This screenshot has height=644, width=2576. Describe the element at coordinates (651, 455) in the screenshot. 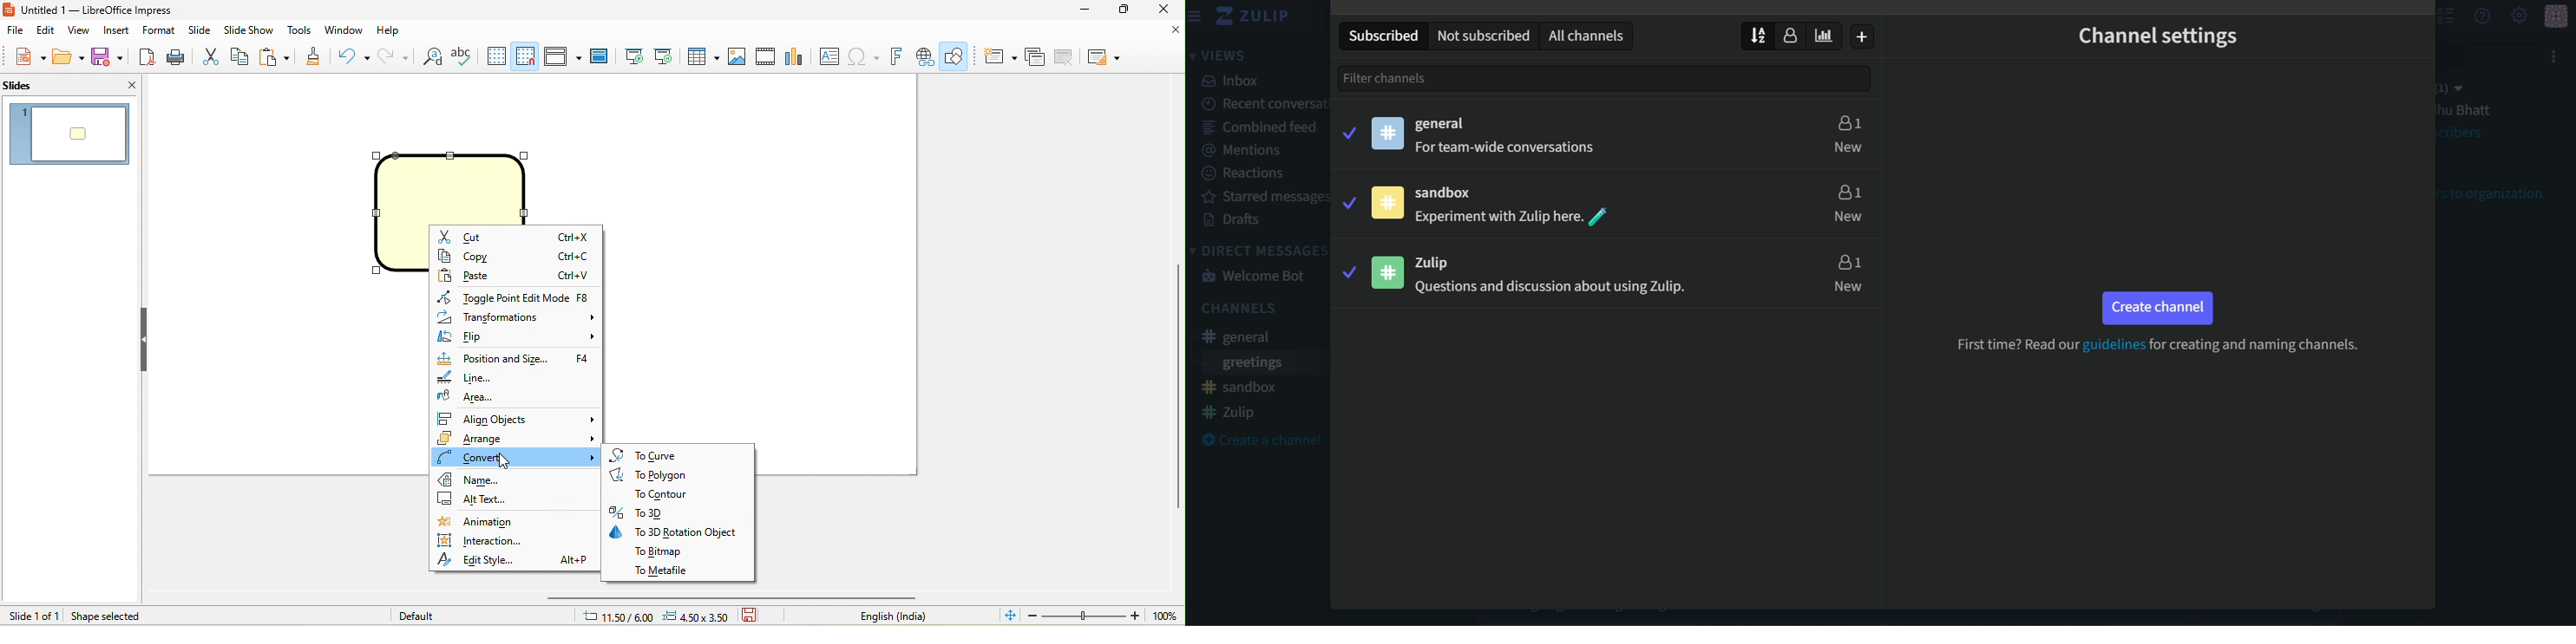

I see `to curve` at that location.